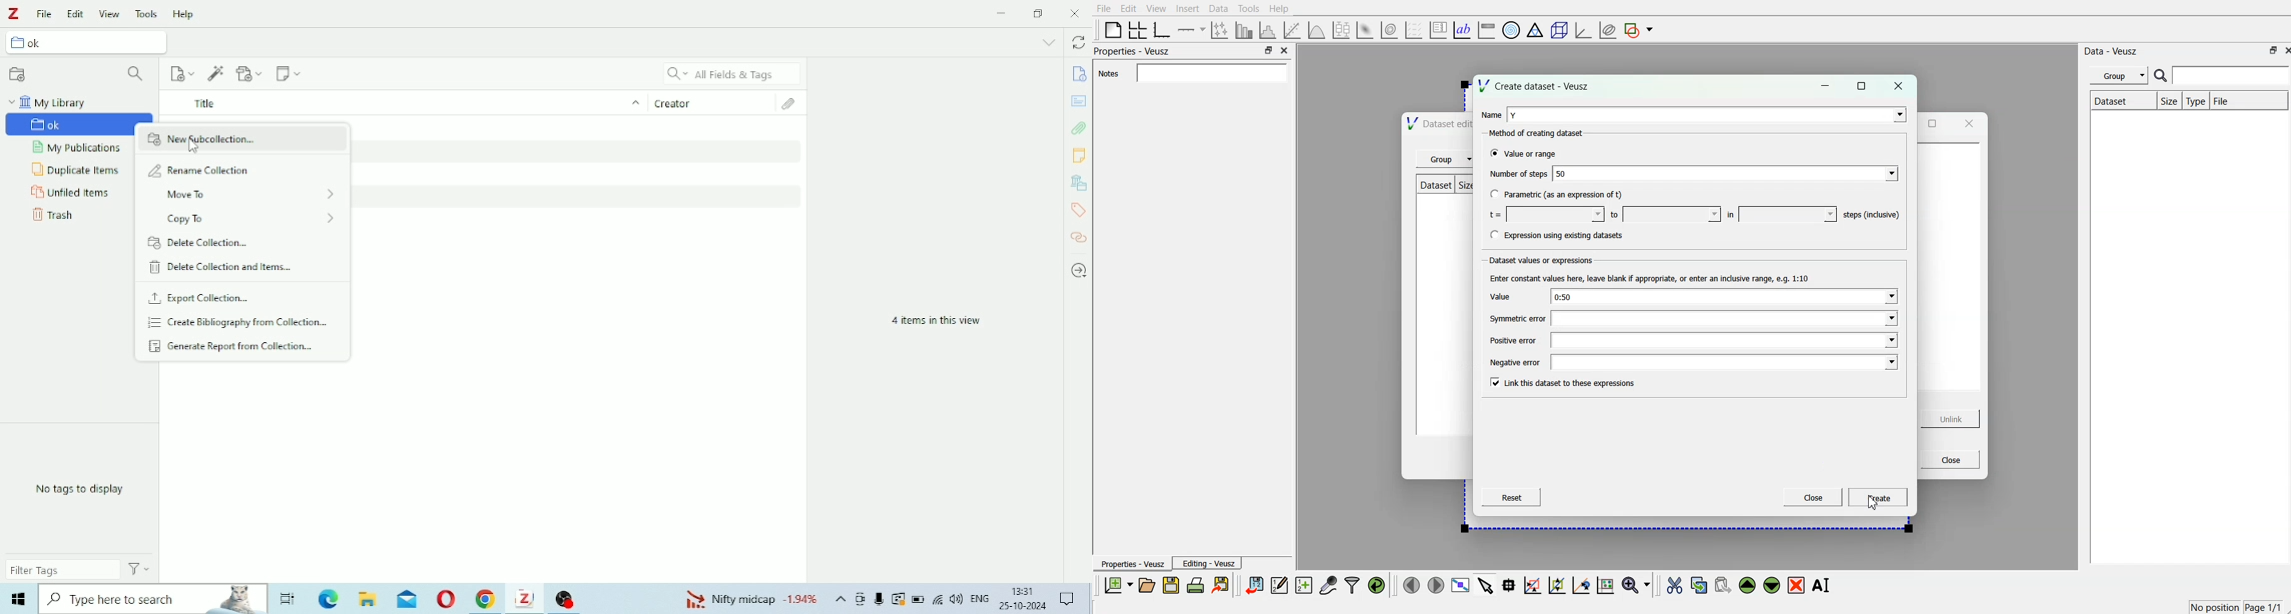  What do you see at coordinates (527, 598) in the screenshot?
I see `Zotero` at bounding box center [527, 598].